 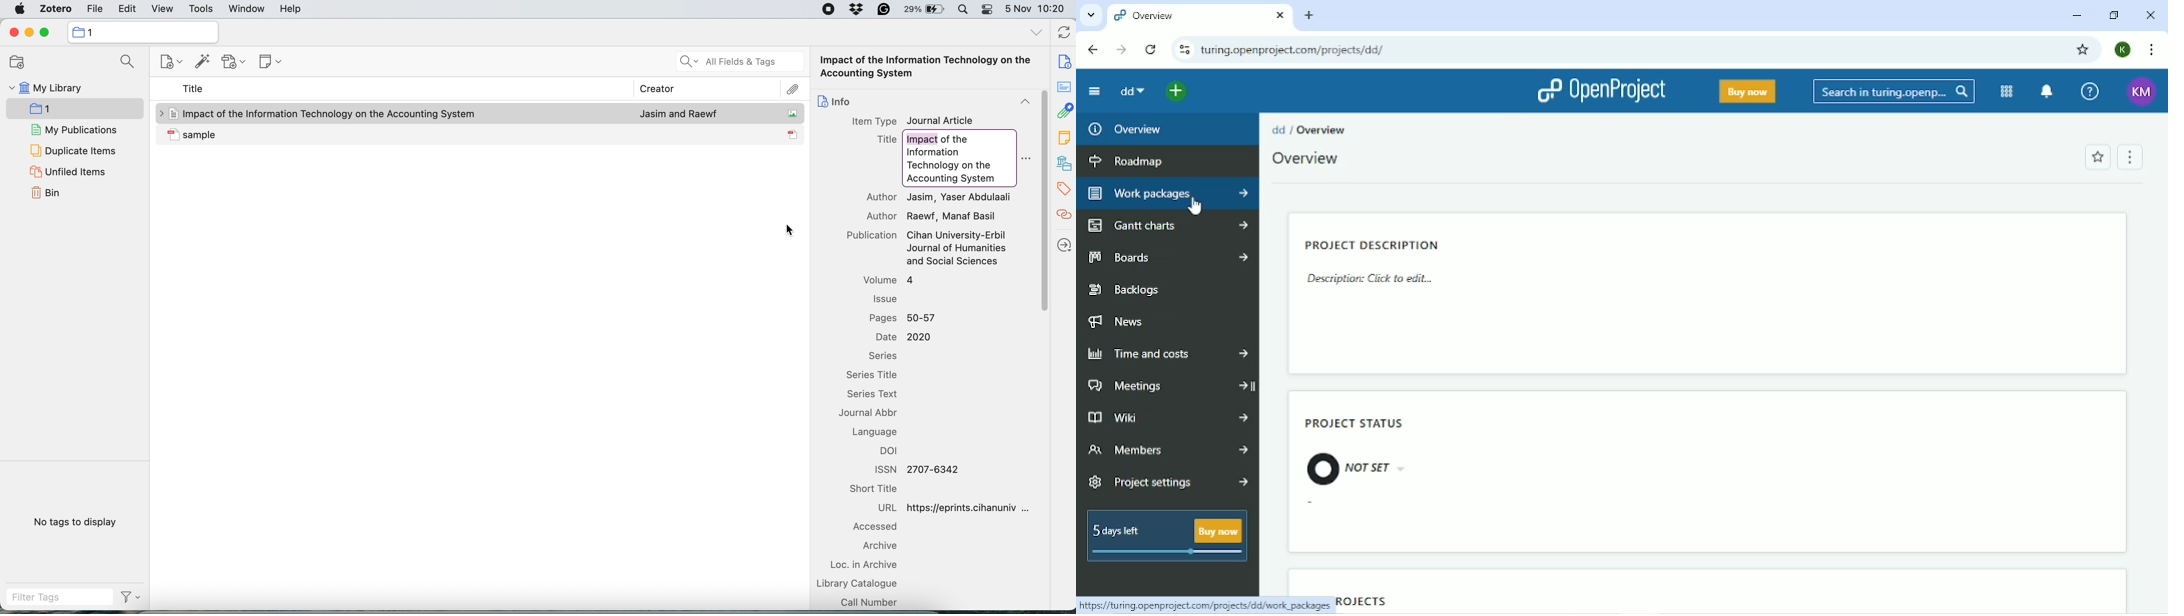 I want to click on Author Raewf, Manaf Basil, so click(x=932, y=216).